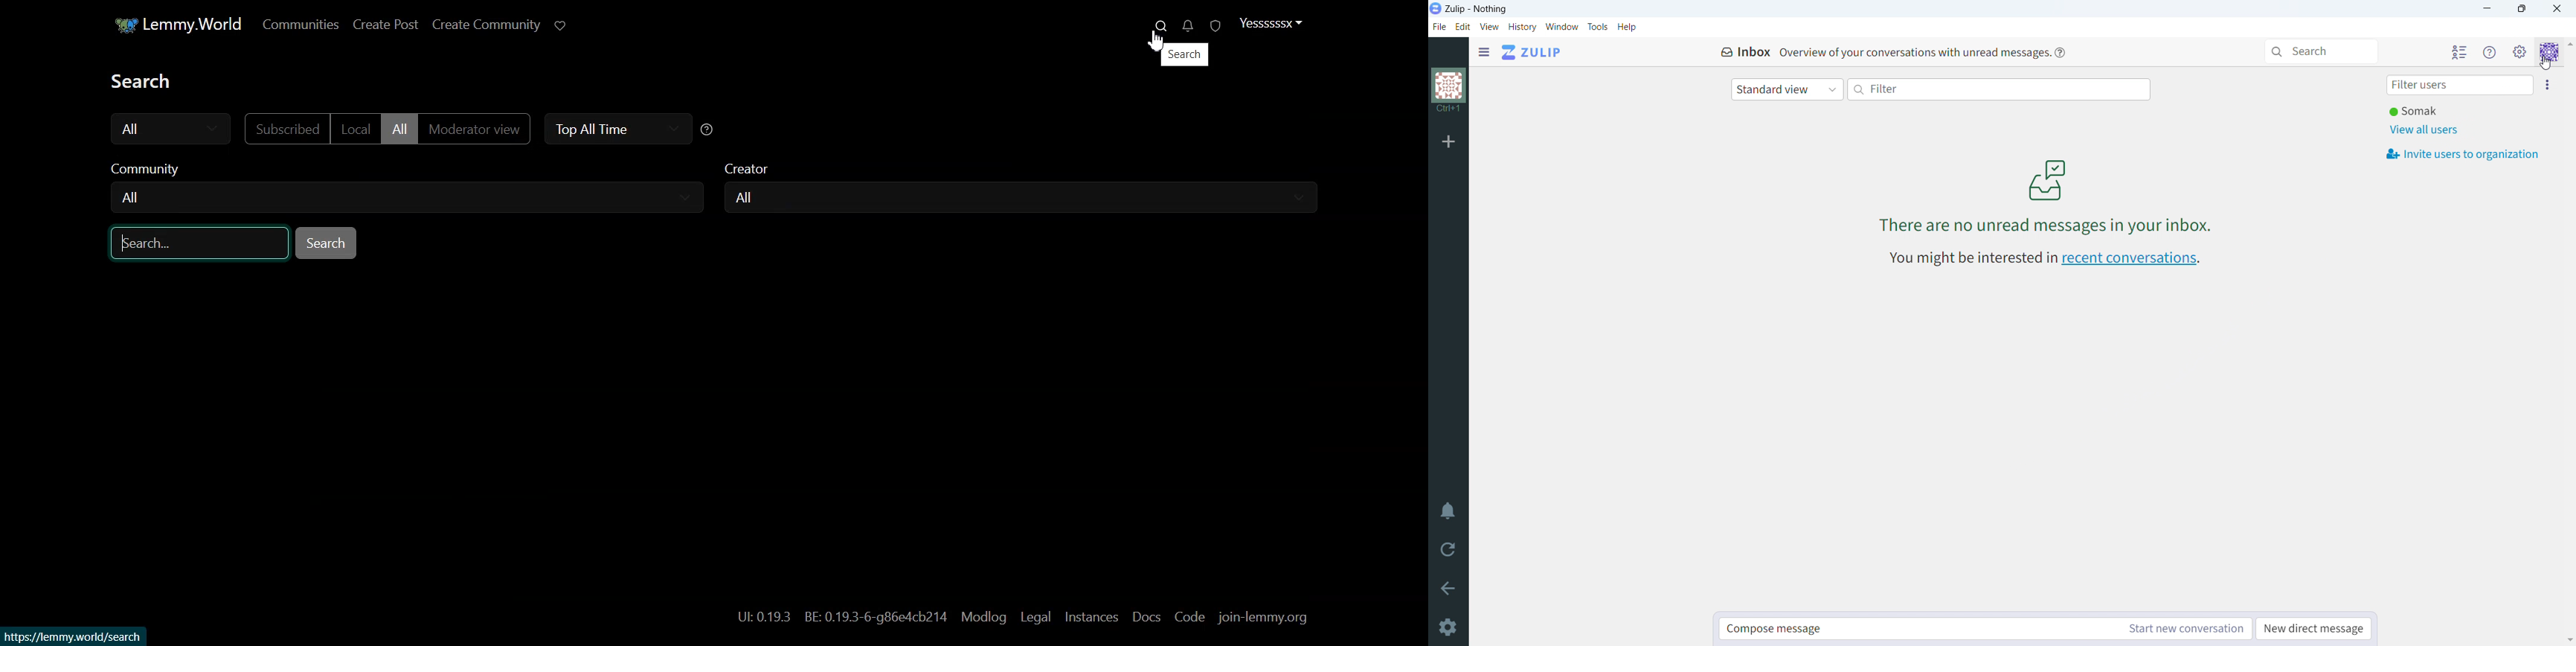  What do you see at coordinates (399, 129) in the screenshot?
I see `All` at bounding box center [399, 129].